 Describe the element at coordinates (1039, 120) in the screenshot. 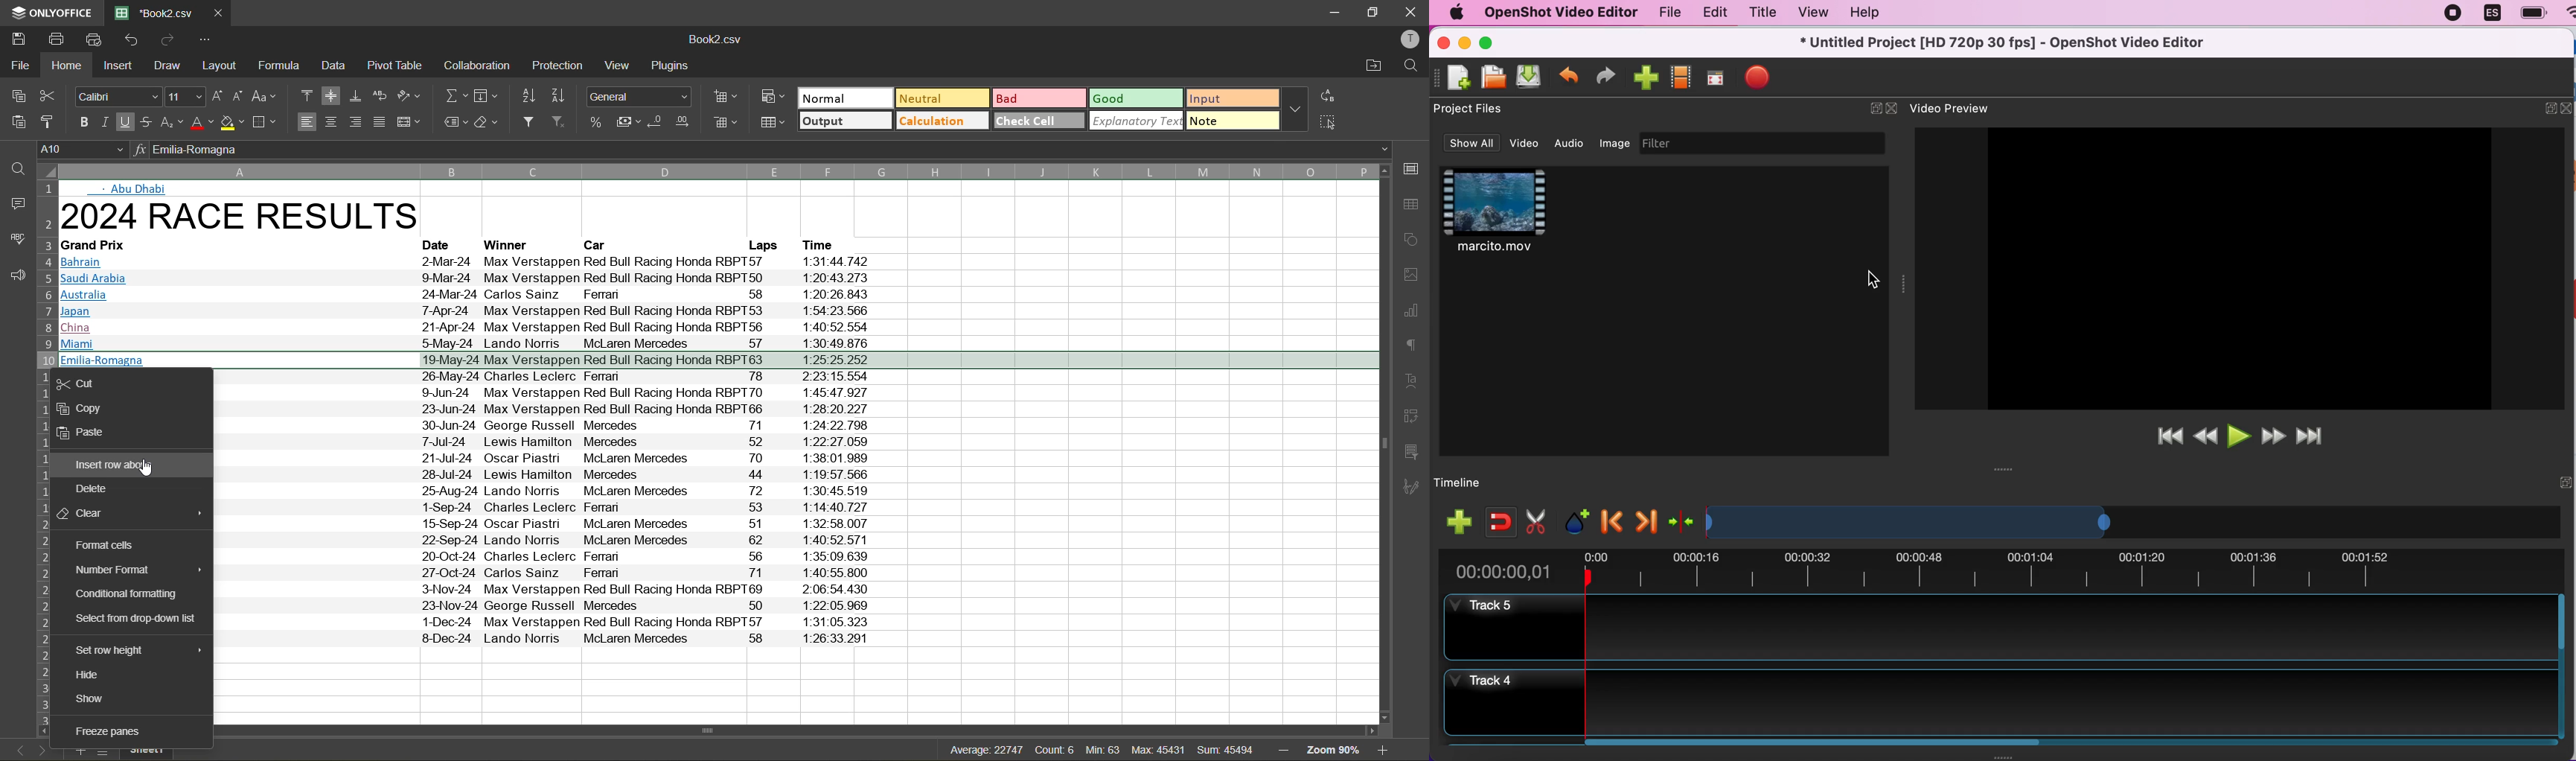

I see `check cell` at that location.